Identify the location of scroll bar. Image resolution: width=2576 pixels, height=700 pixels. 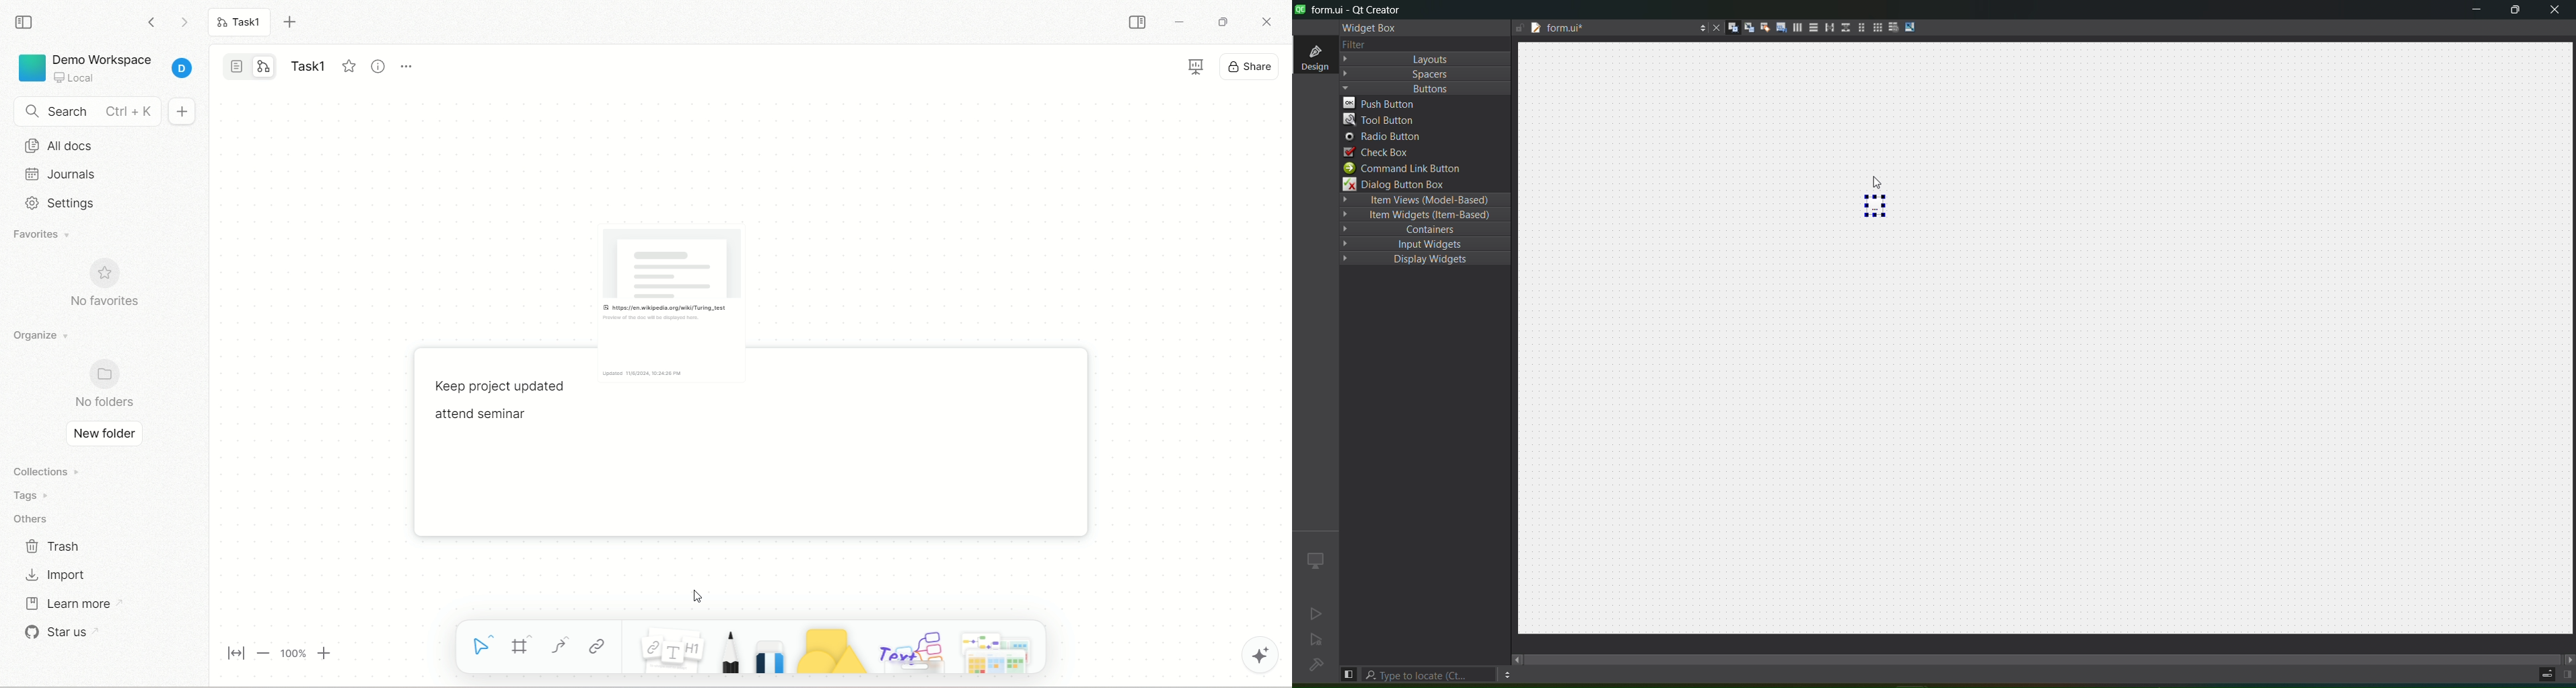
(2041, 657).